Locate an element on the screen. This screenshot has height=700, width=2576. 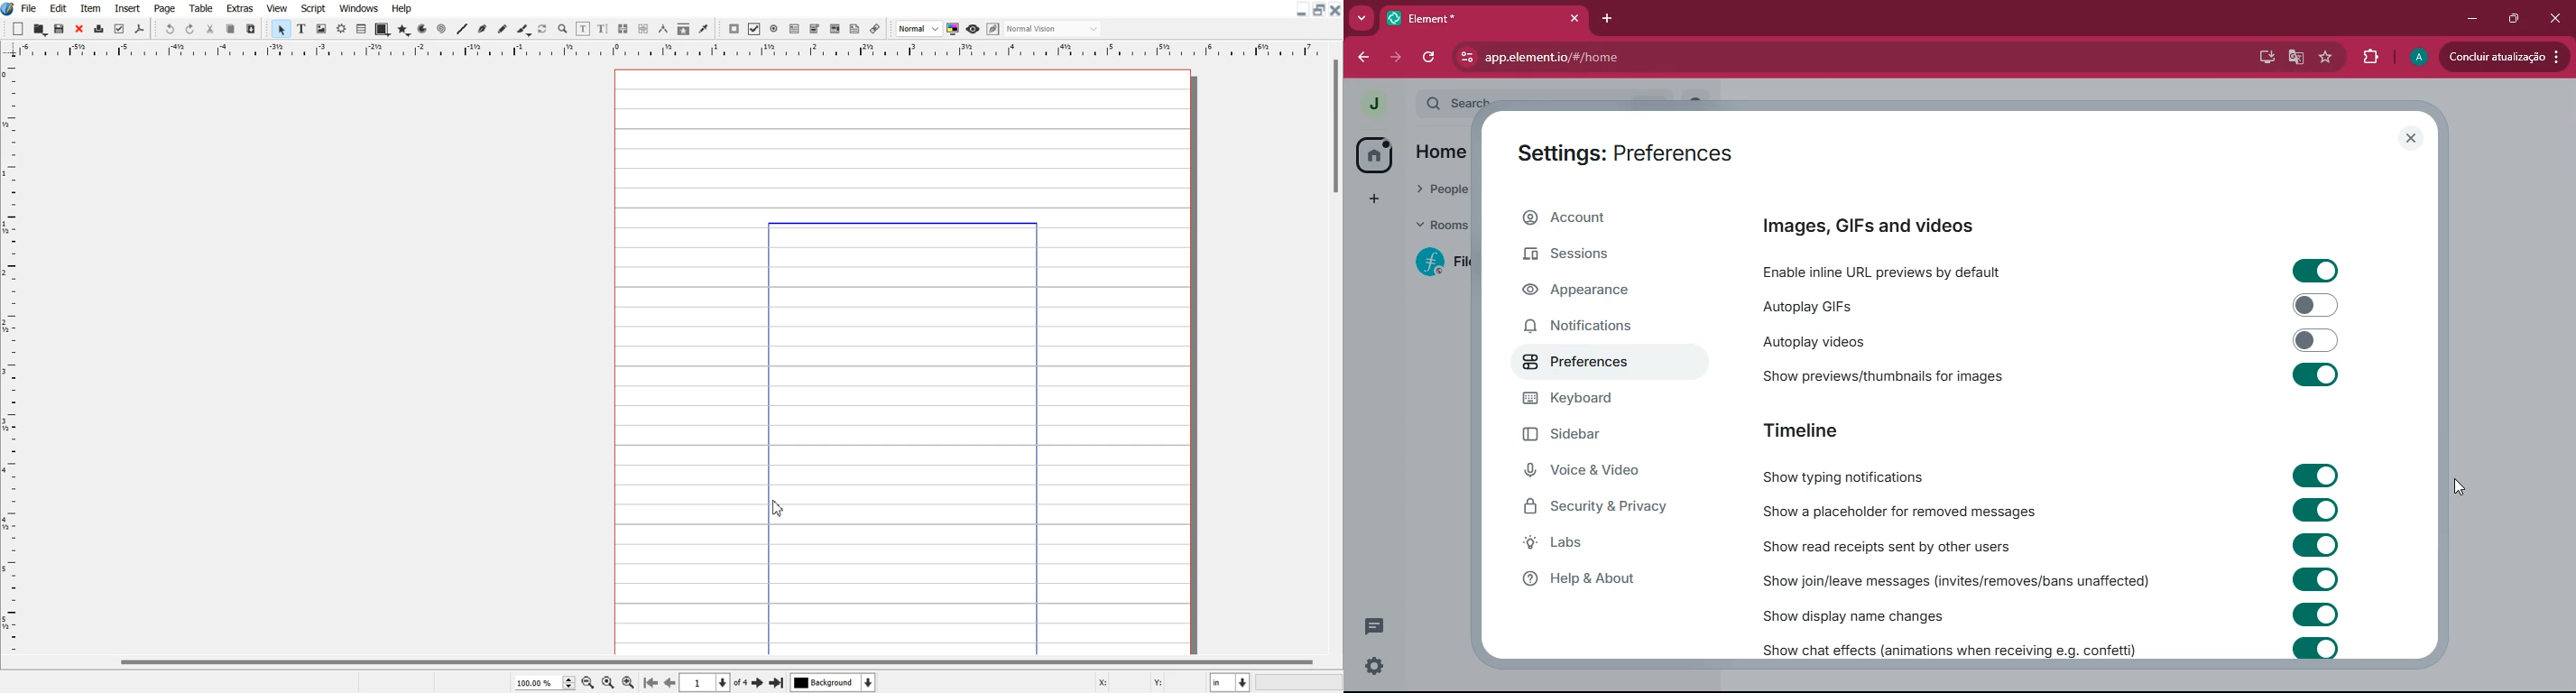
profile picture is located at coordinates (2419, 57).